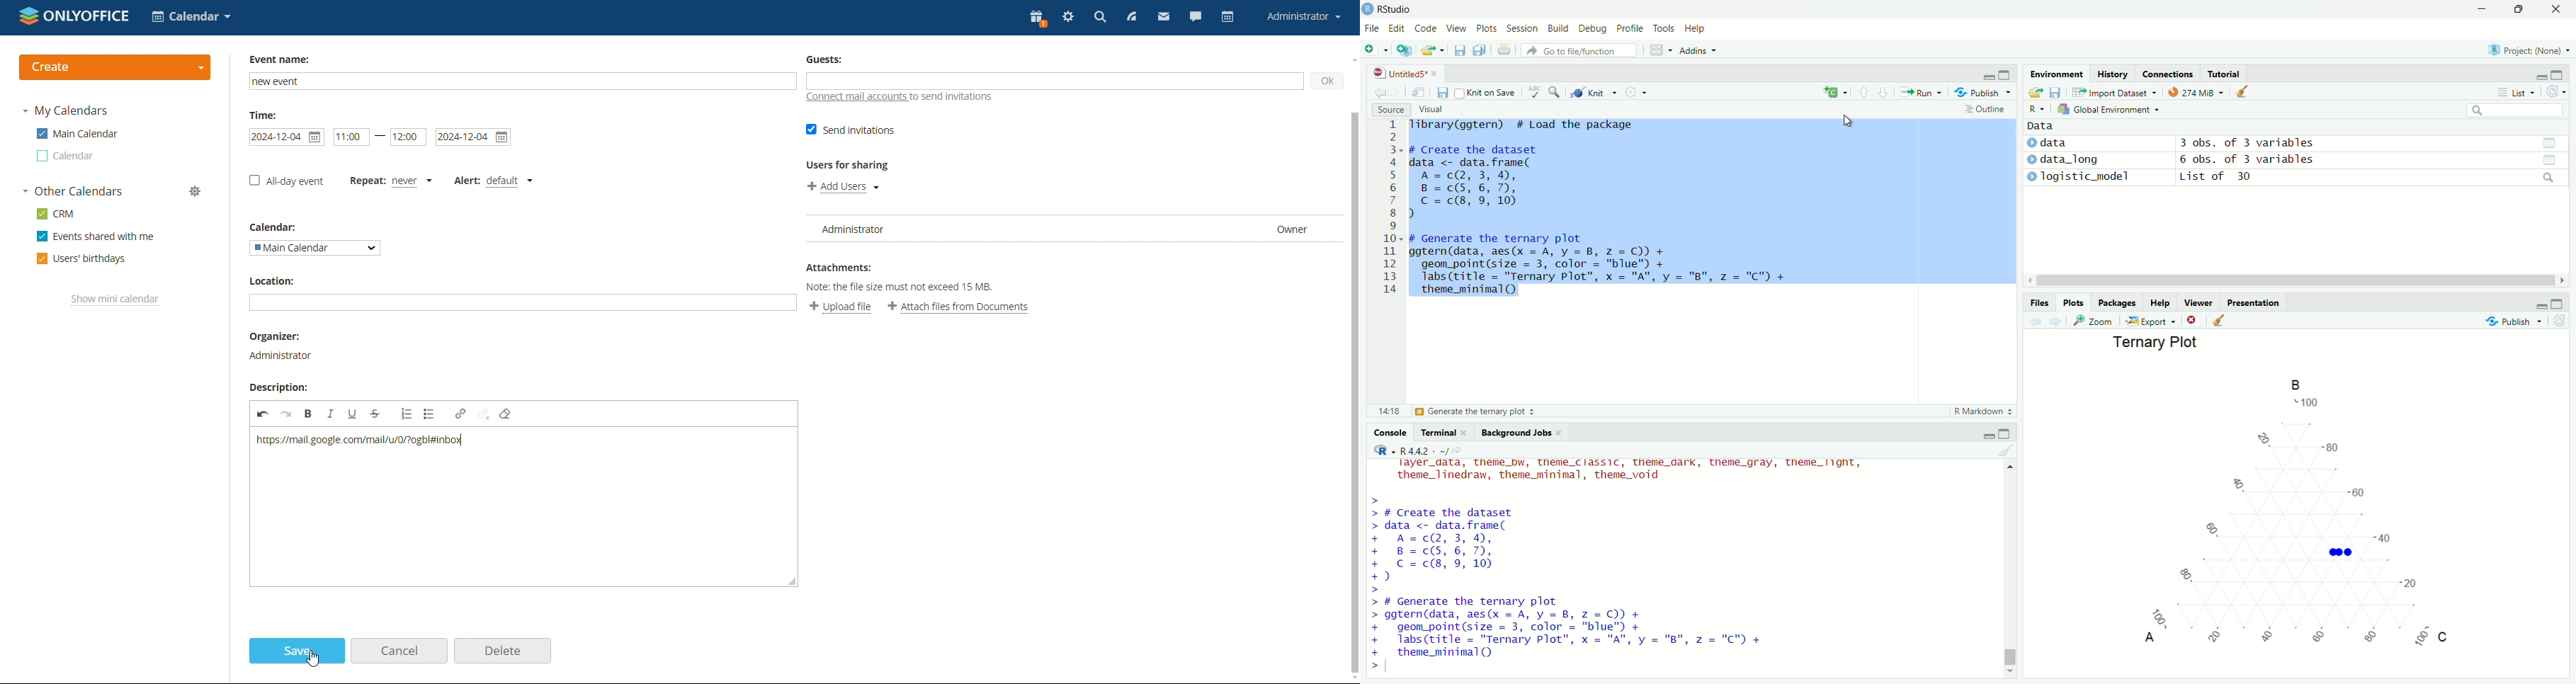 The width and height of the screenshot is (2576, 700). I want to click on export, so click(1435, 51).